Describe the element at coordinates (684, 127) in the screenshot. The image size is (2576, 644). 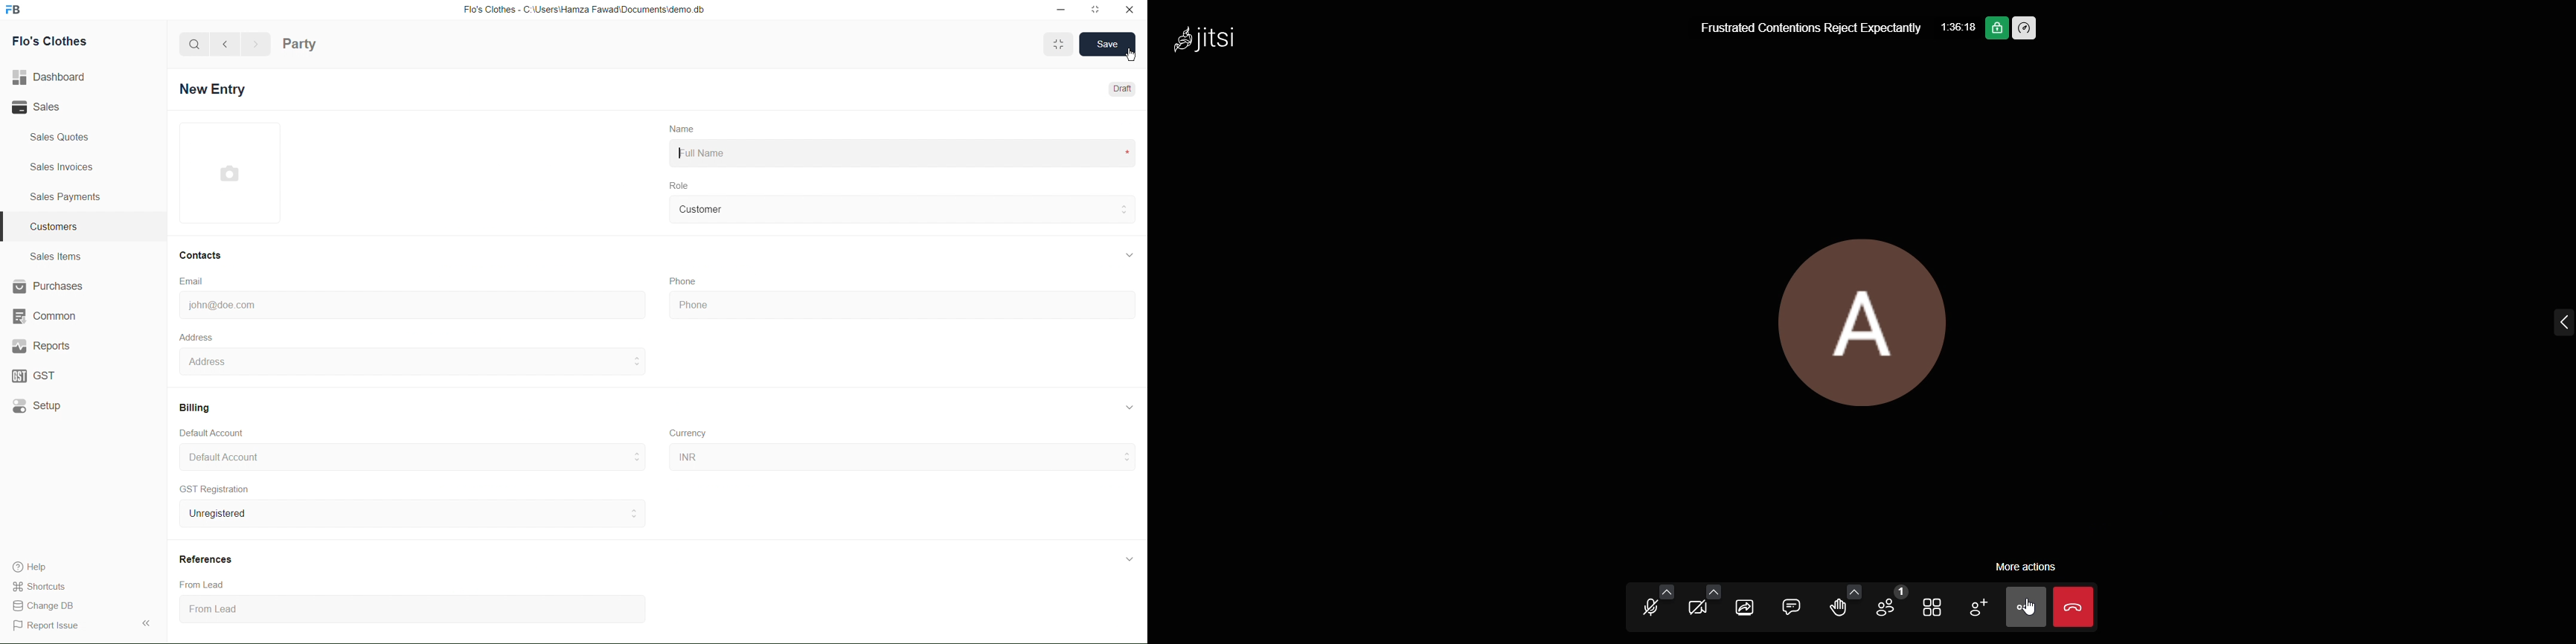
I see `Name` at that location.